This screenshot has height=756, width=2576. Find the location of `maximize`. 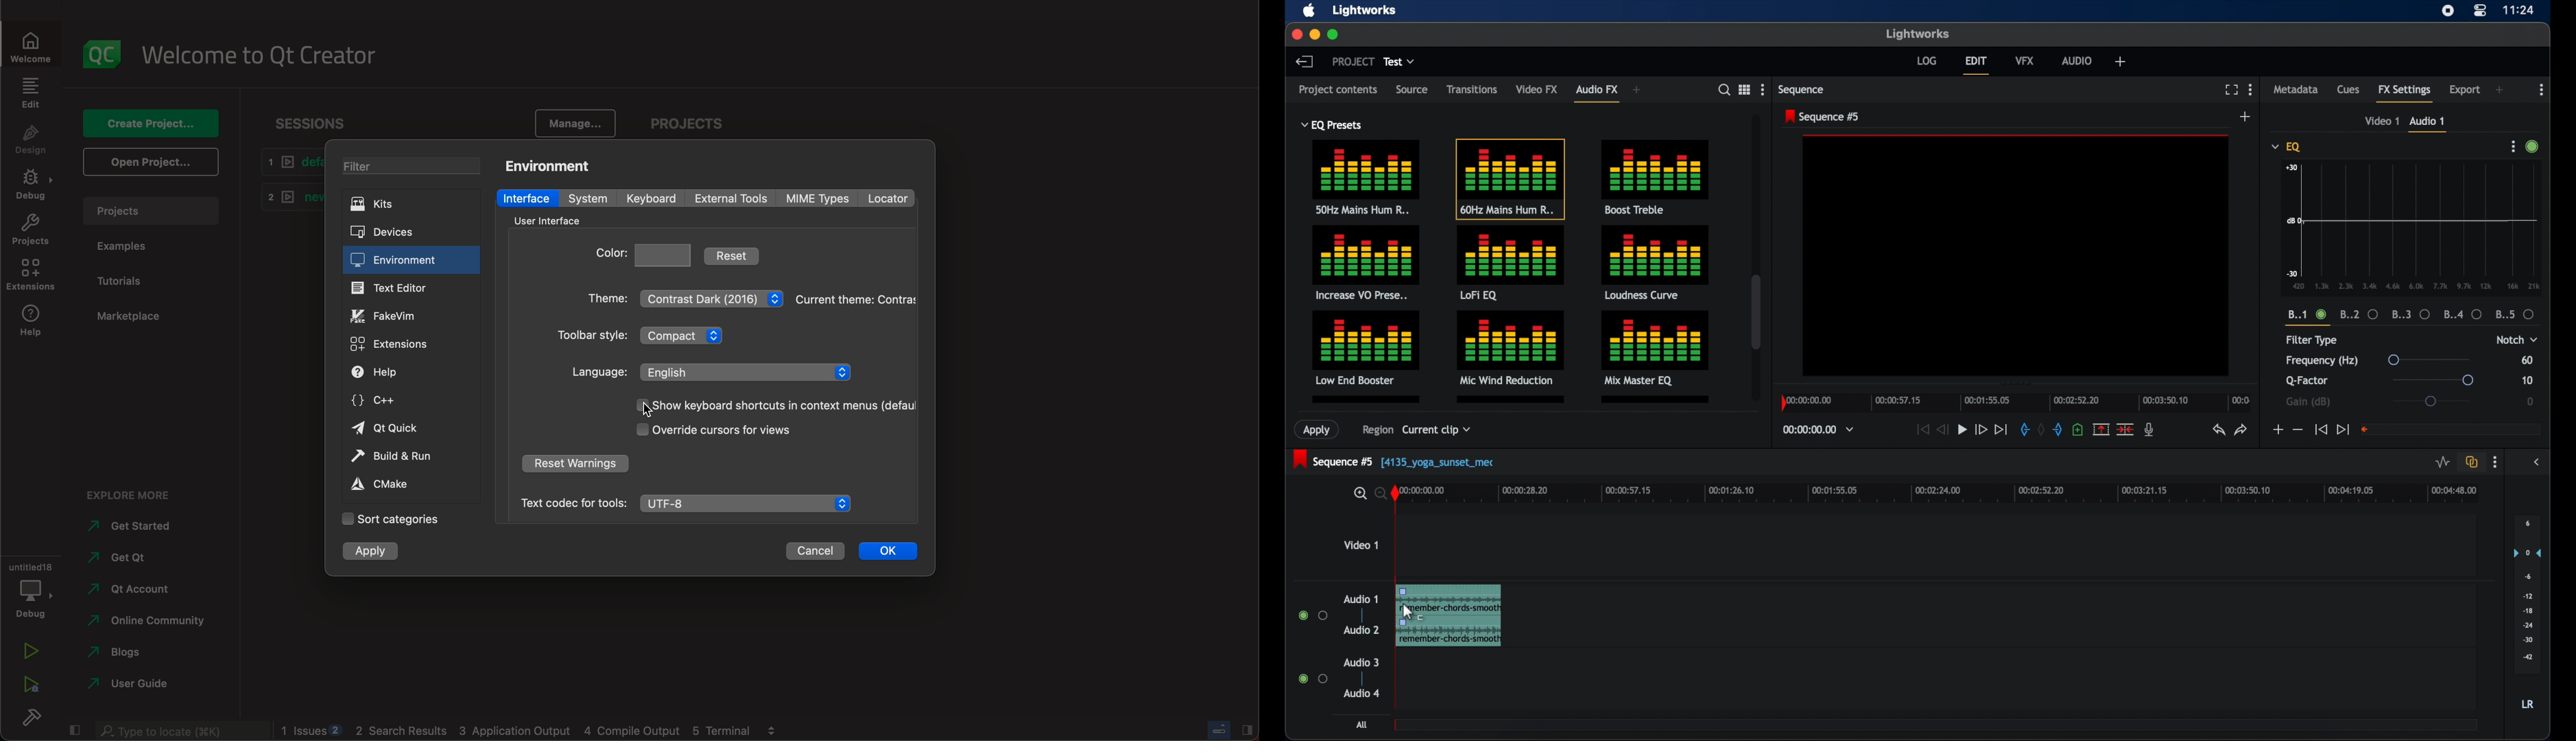

maximize is located at coordinates (1335, 35).